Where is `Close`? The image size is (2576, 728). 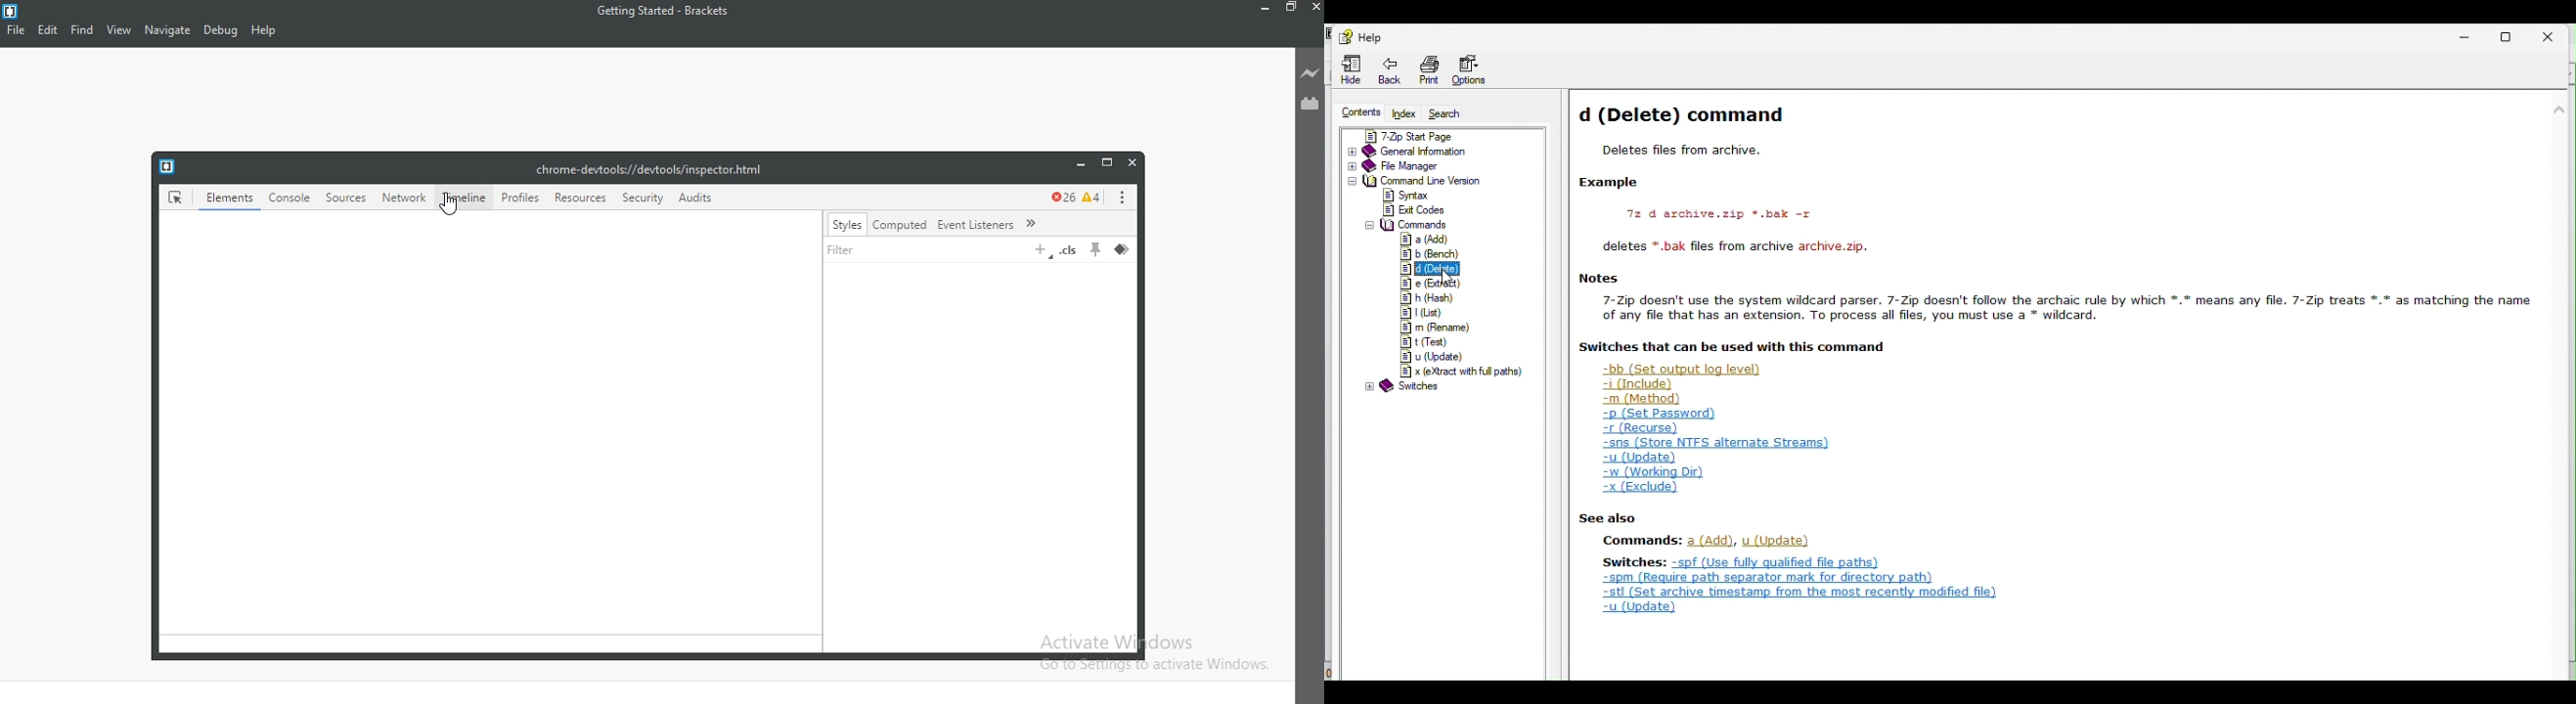
Close is located at coordinates (1316, 8).